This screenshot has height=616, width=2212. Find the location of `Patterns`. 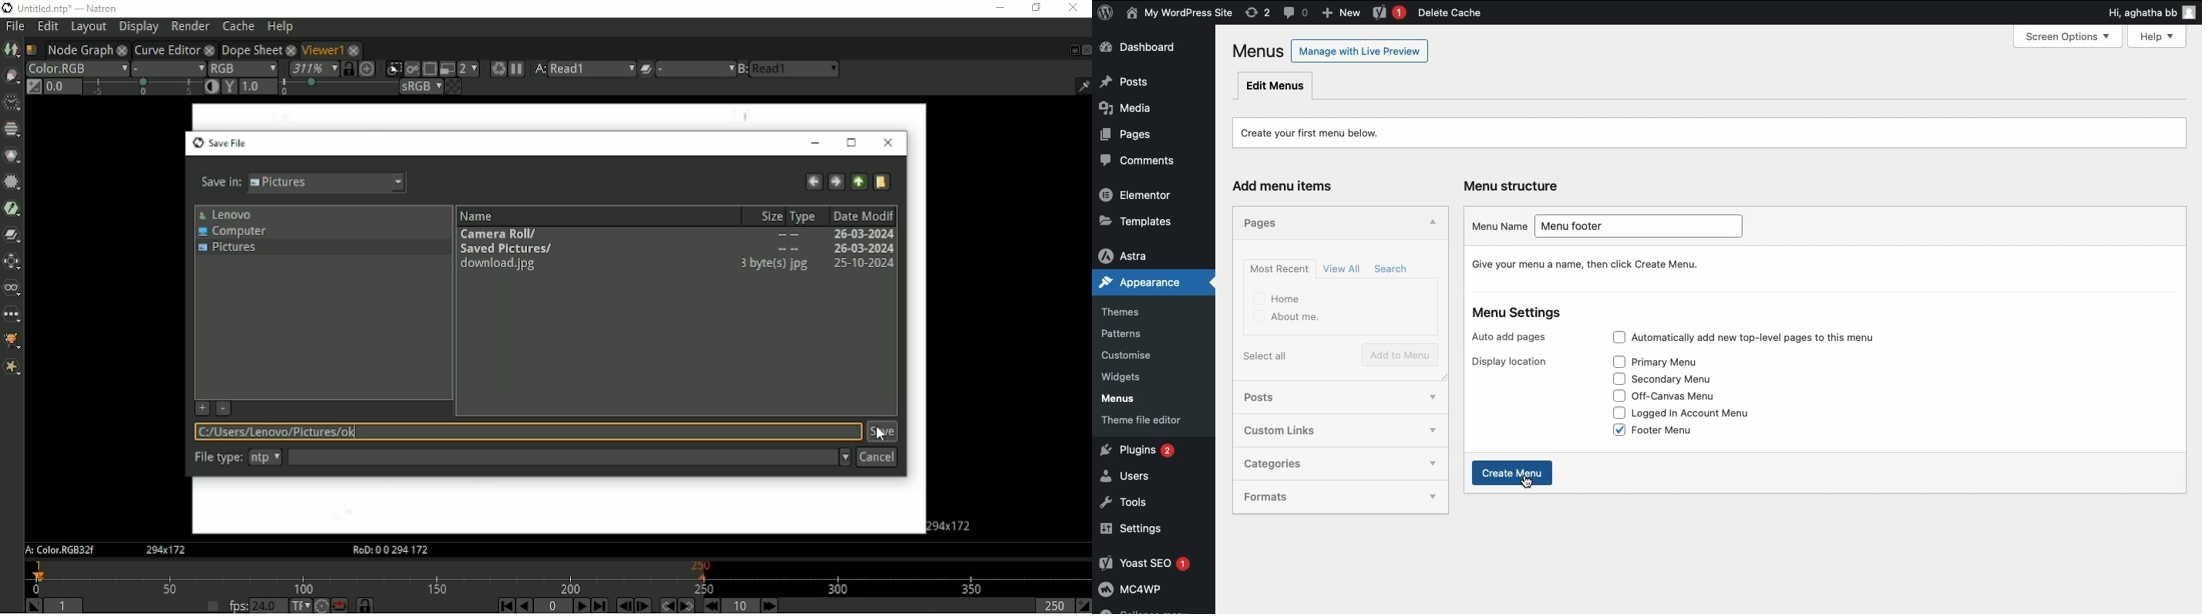

Patterns is located at coordinates (1134, 331).